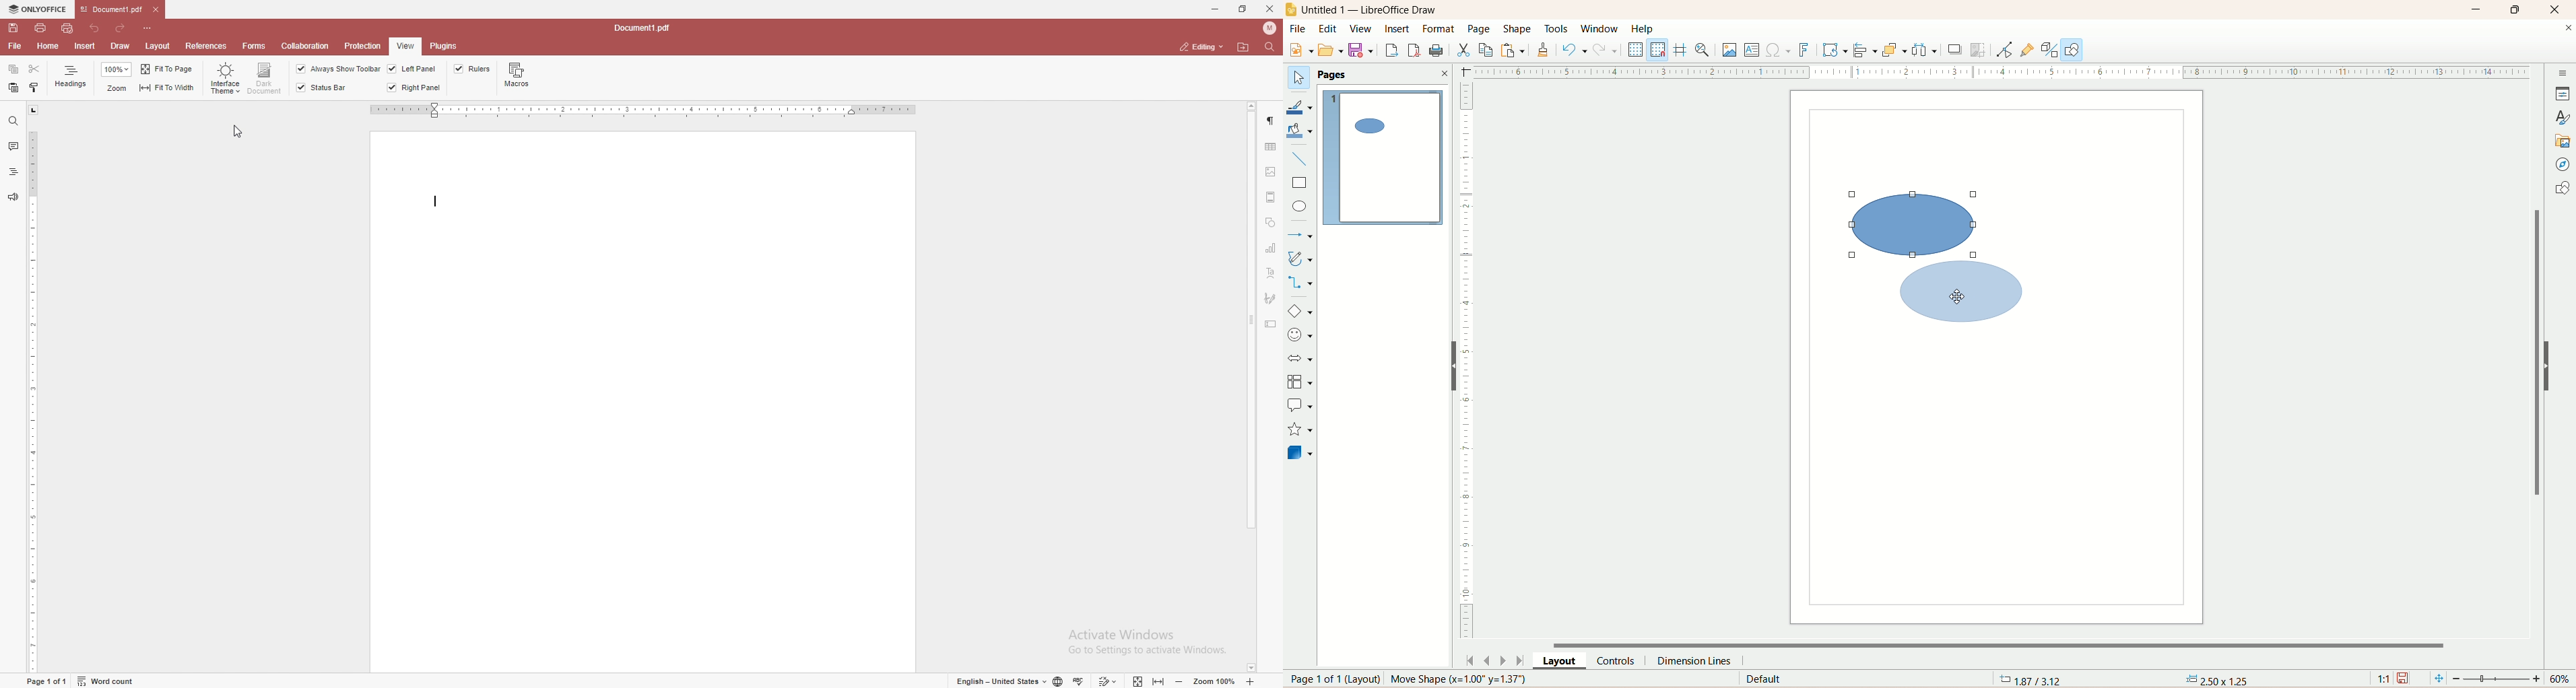  I want to click on table, so click(1270, 147).